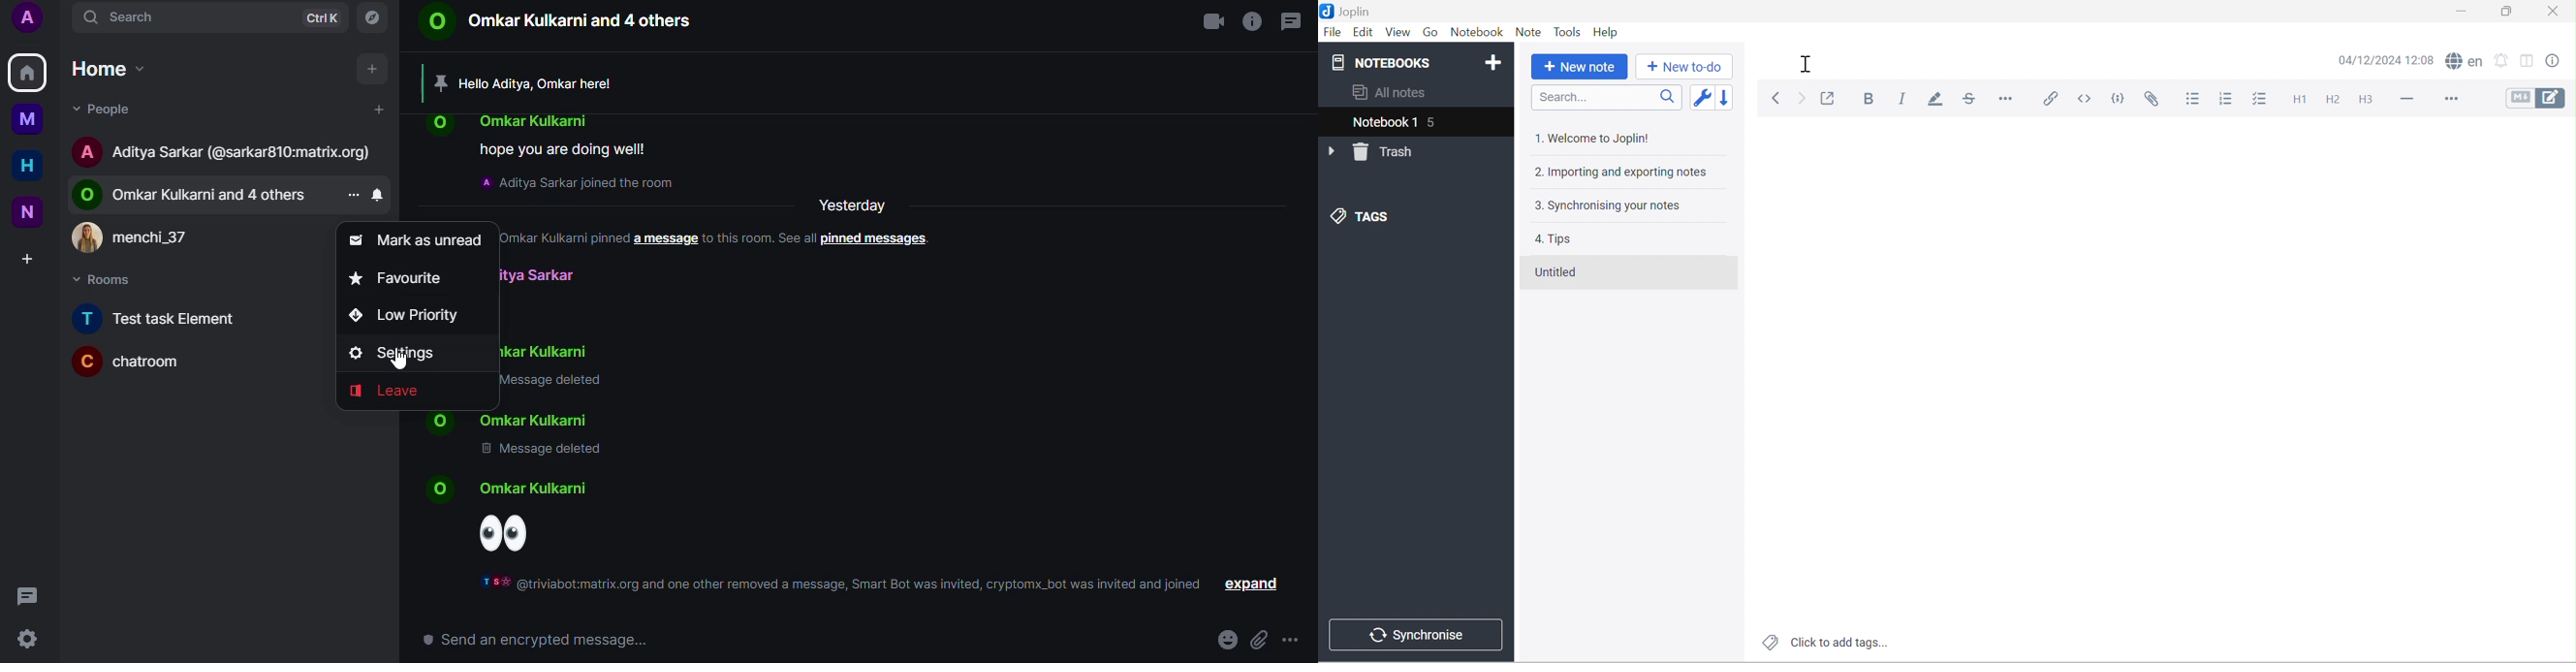 This screenshot has height=672, width=2576. I want to click on info, so click(721, 240).